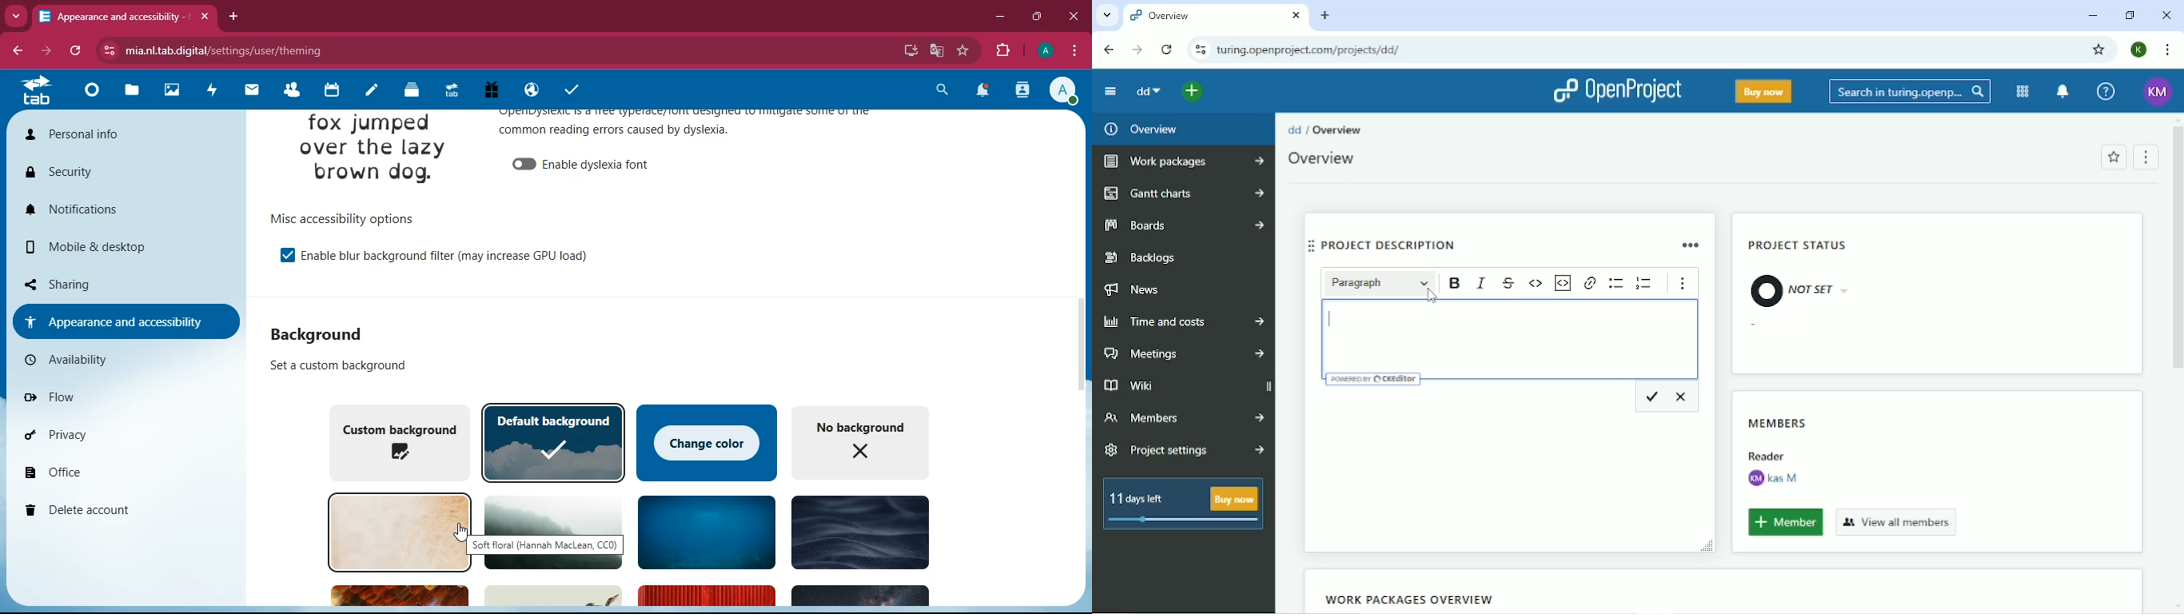  Describe the element at coordinates (231, 16) in the screenshot. I see `add tab` at that location.